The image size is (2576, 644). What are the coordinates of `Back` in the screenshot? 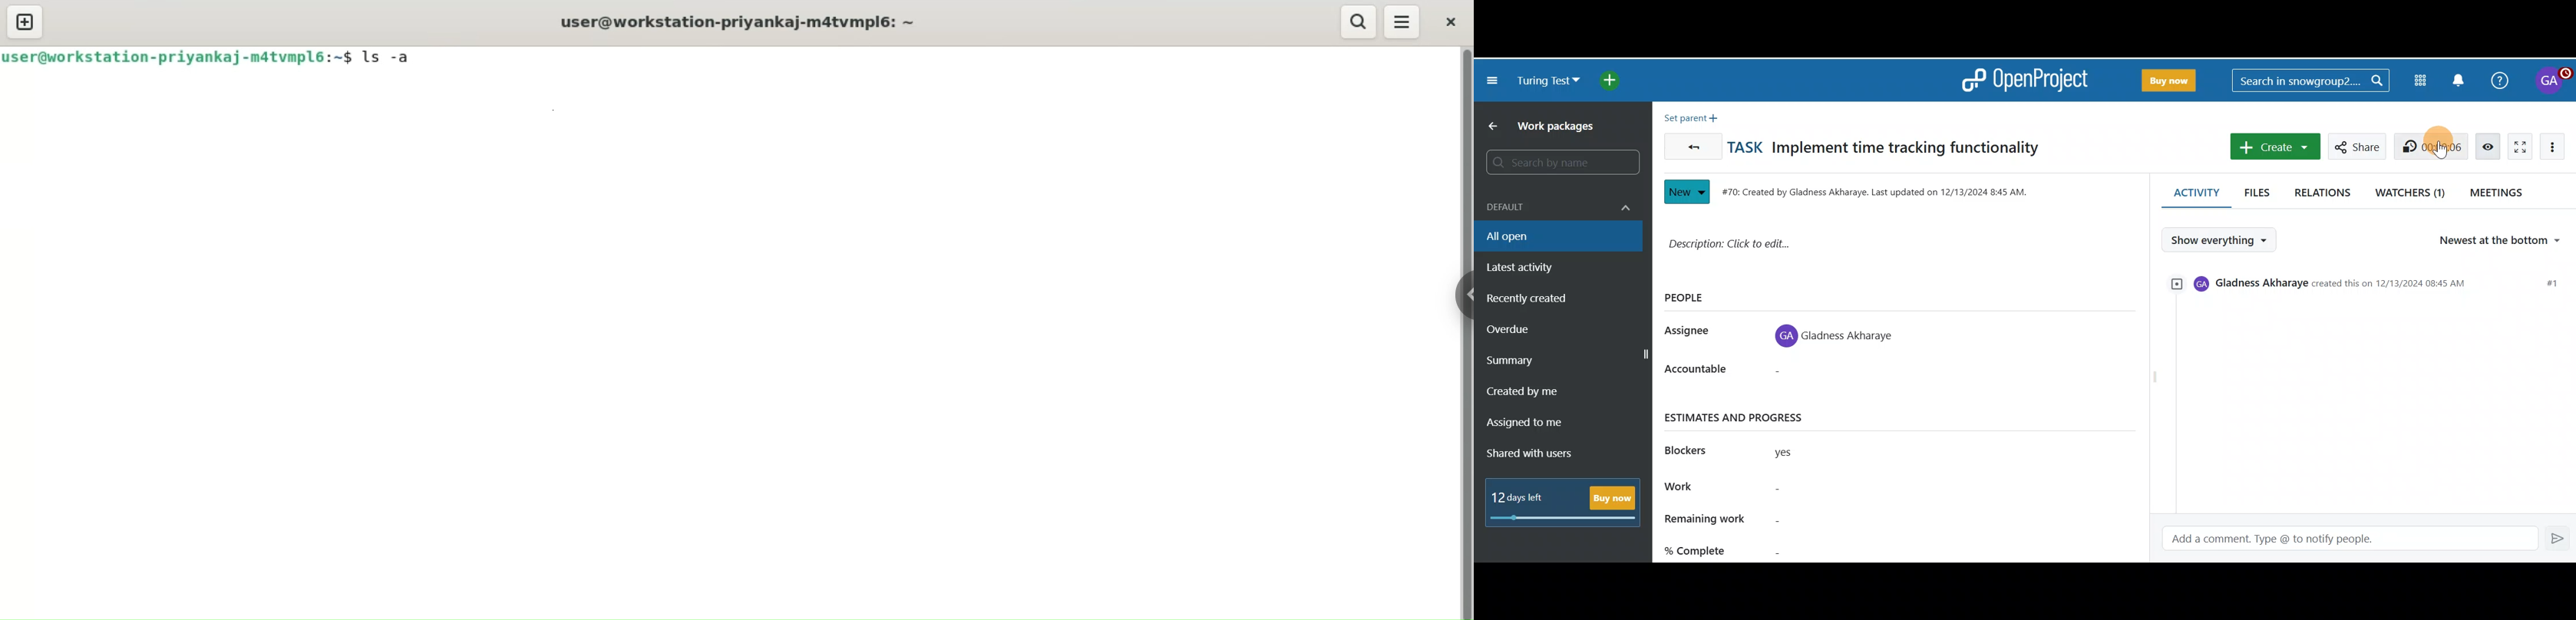 It's located at (1488, 127).